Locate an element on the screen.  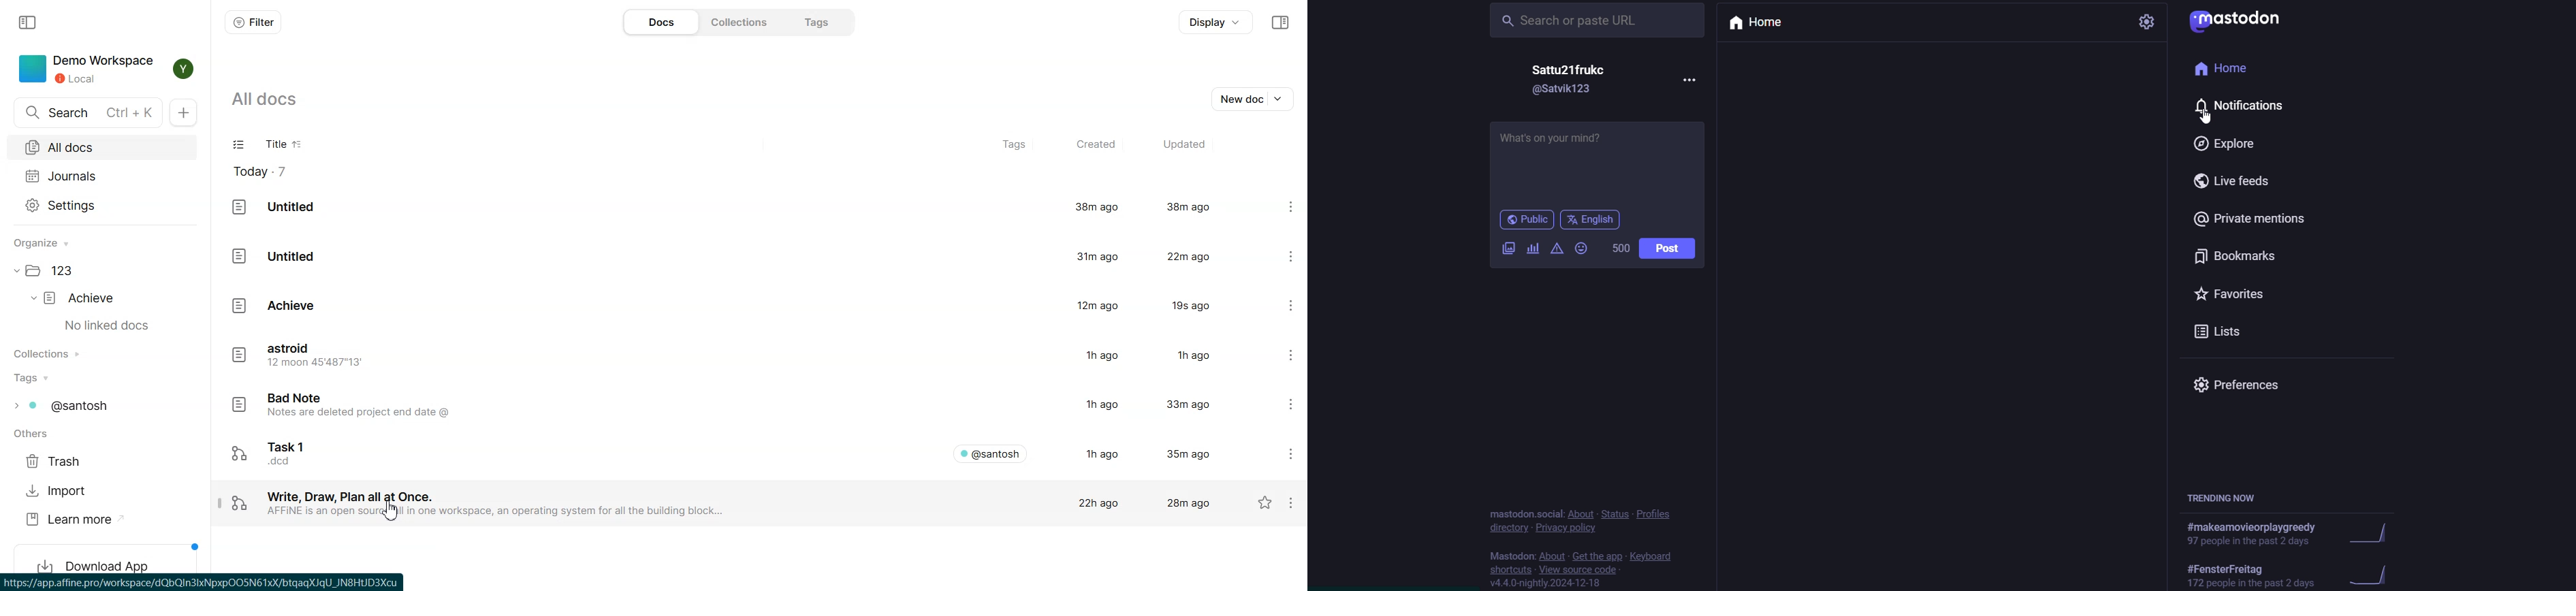
Docs is located at coordinates (660, 22).